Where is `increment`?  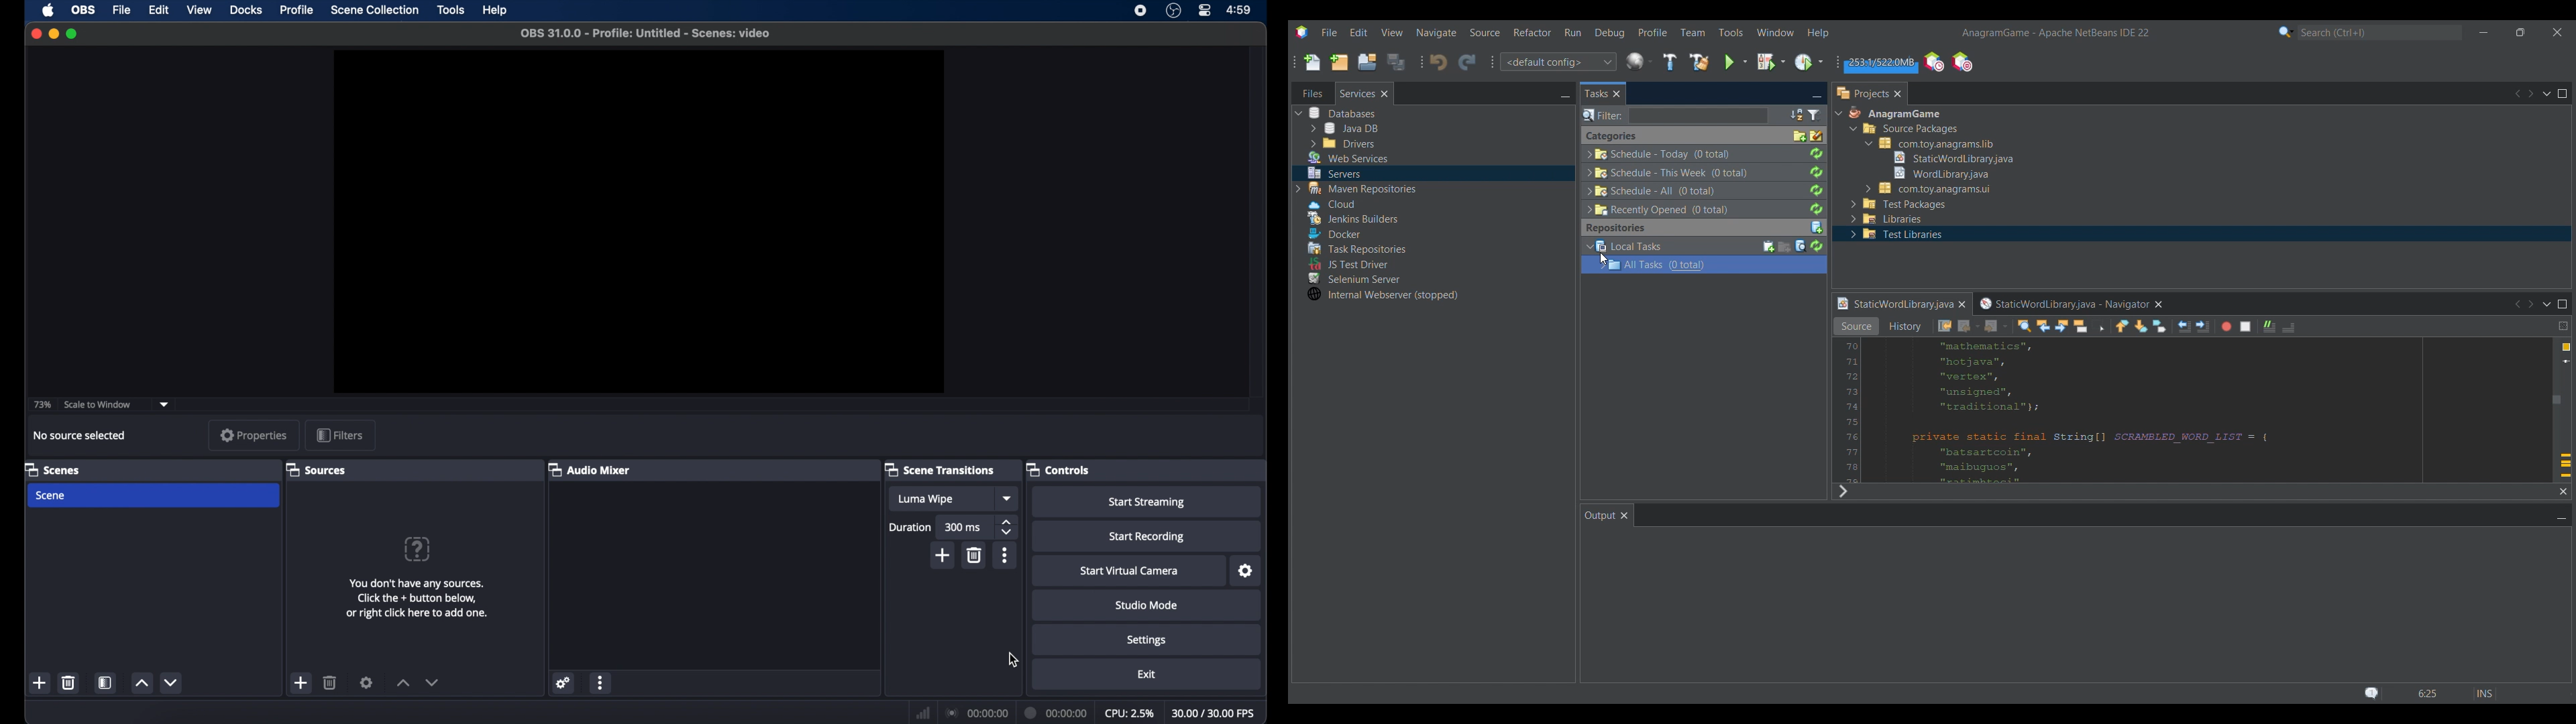 increment is located at coordinates (404, 682).